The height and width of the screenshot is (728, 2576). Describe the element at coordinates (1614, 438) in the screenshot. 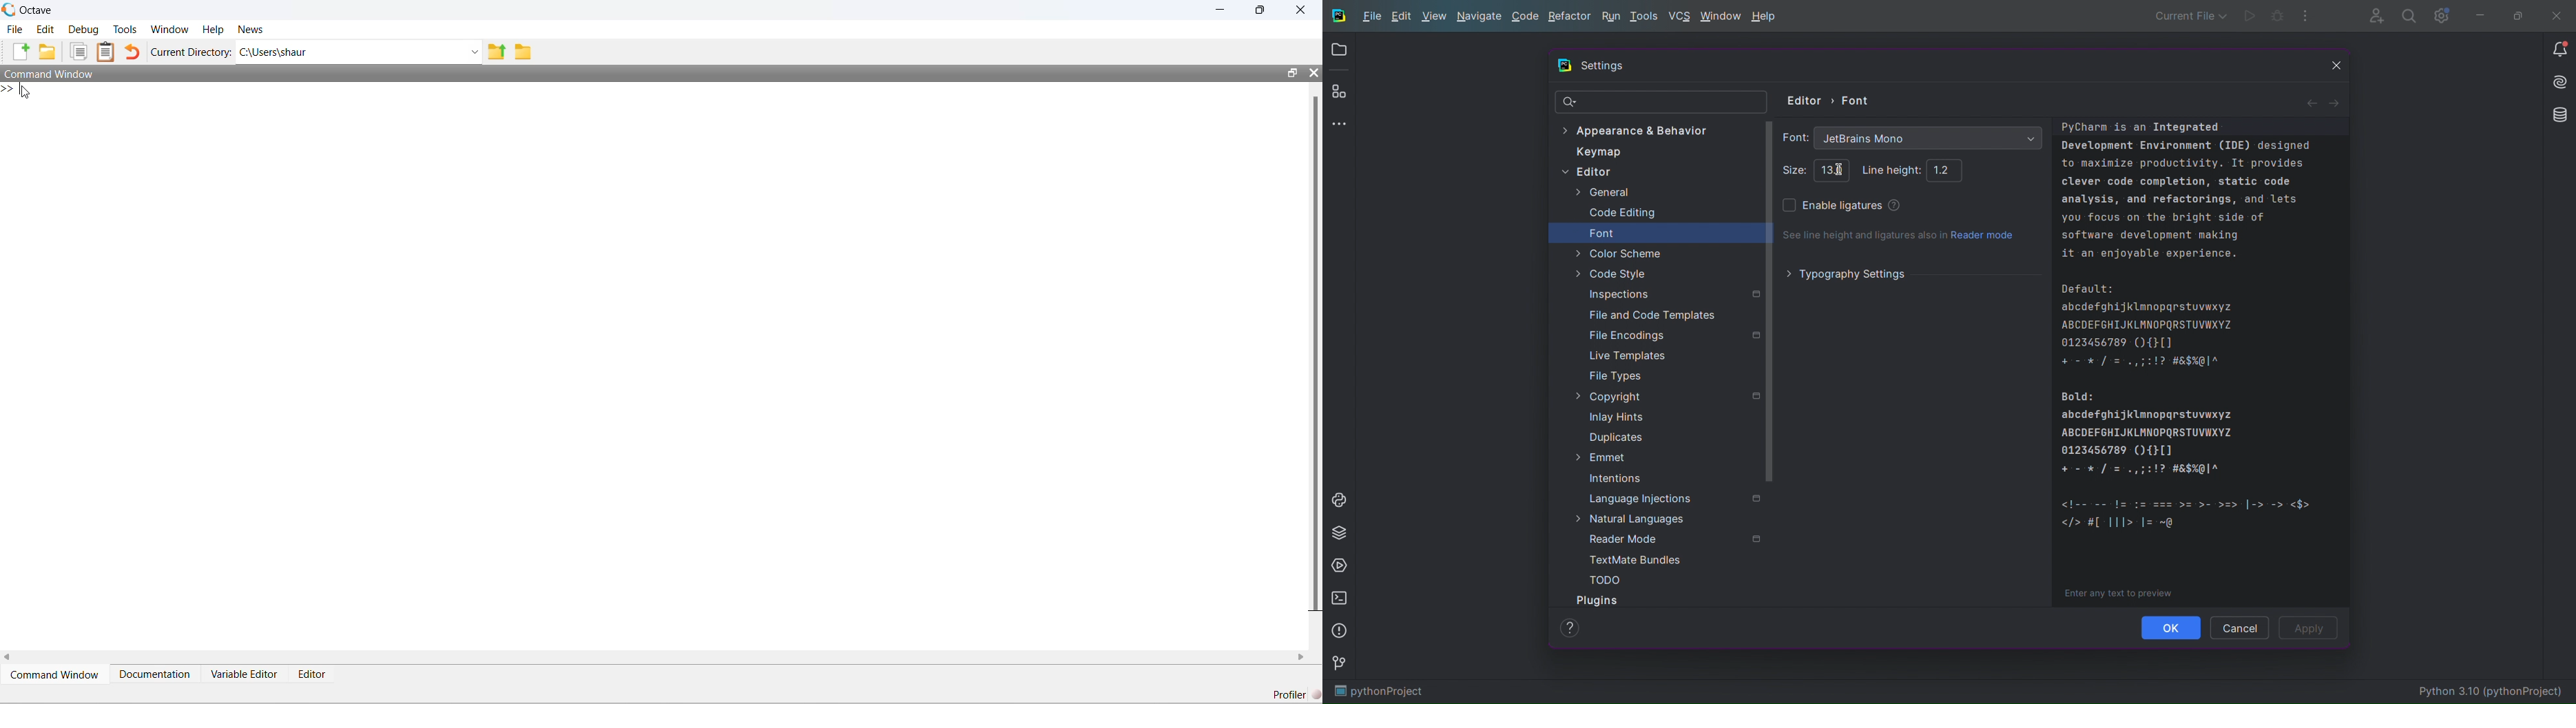

I see `Duplicates` at that location.